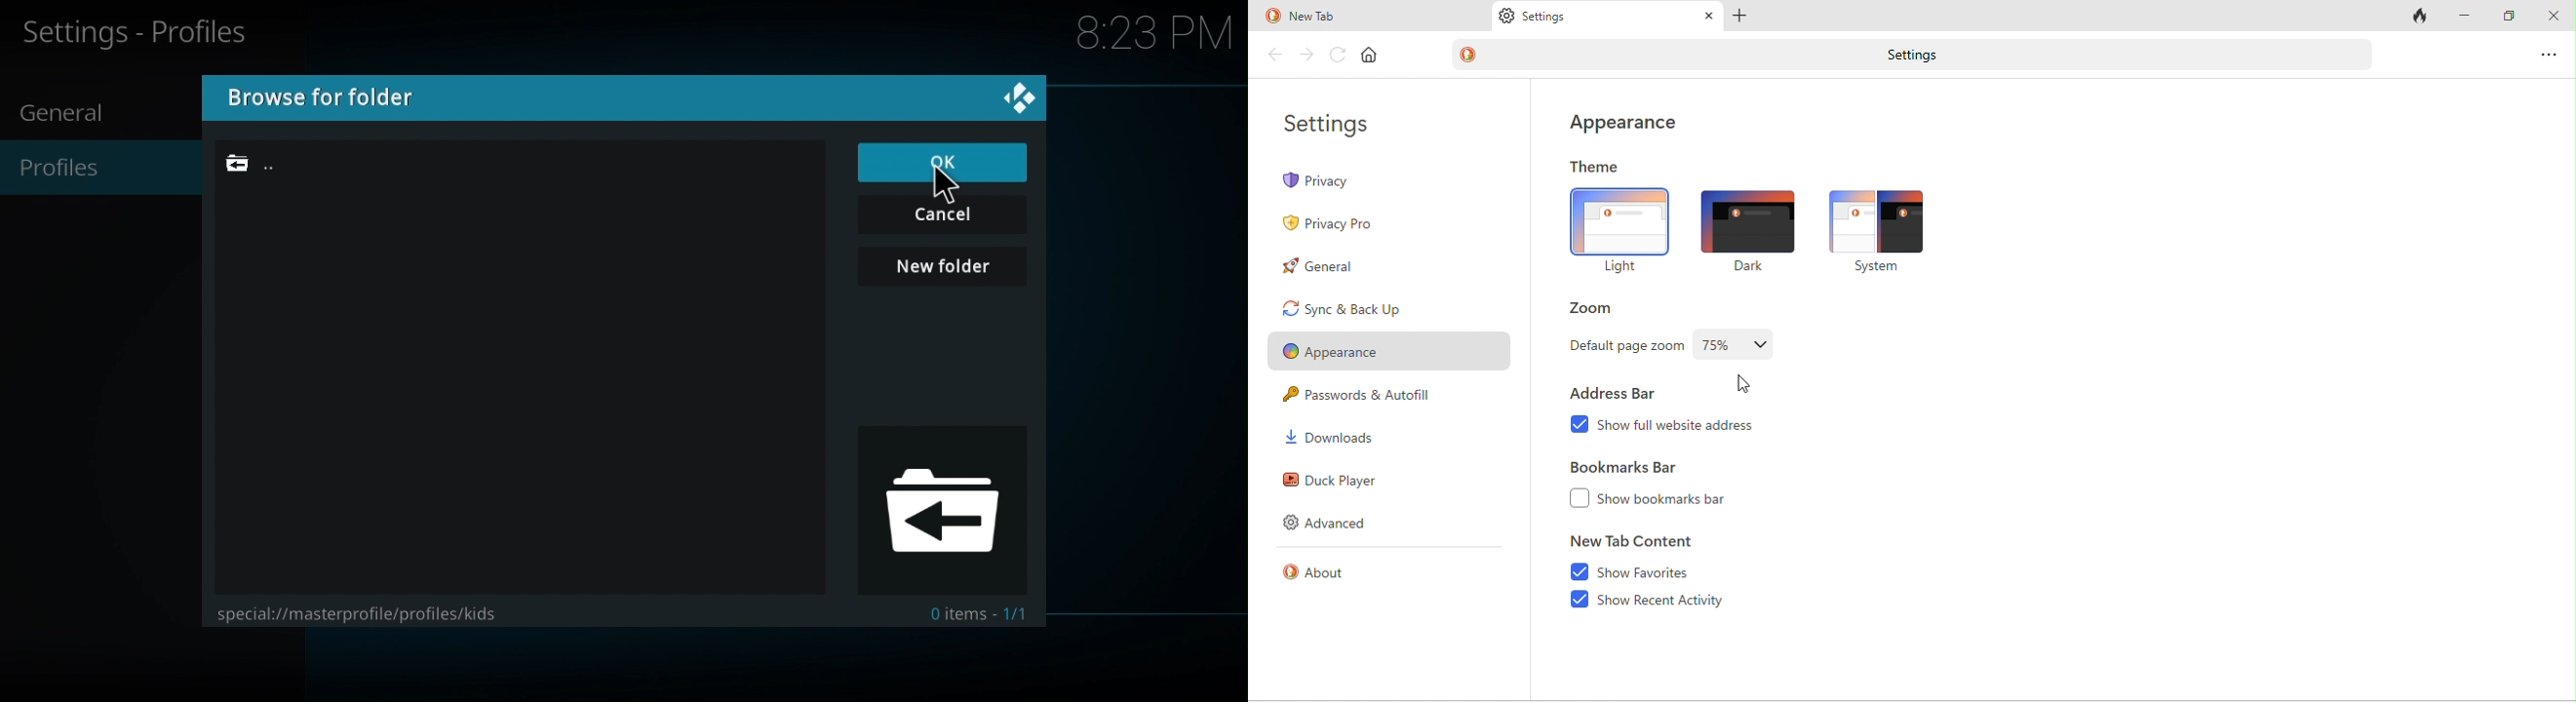 Image resolution: width=2576 pixels, height=728 pixels. What do you see at coordinates (1337, 222) in the screenshot?
I see `privacy pro` at bounding box center [1337, 222].